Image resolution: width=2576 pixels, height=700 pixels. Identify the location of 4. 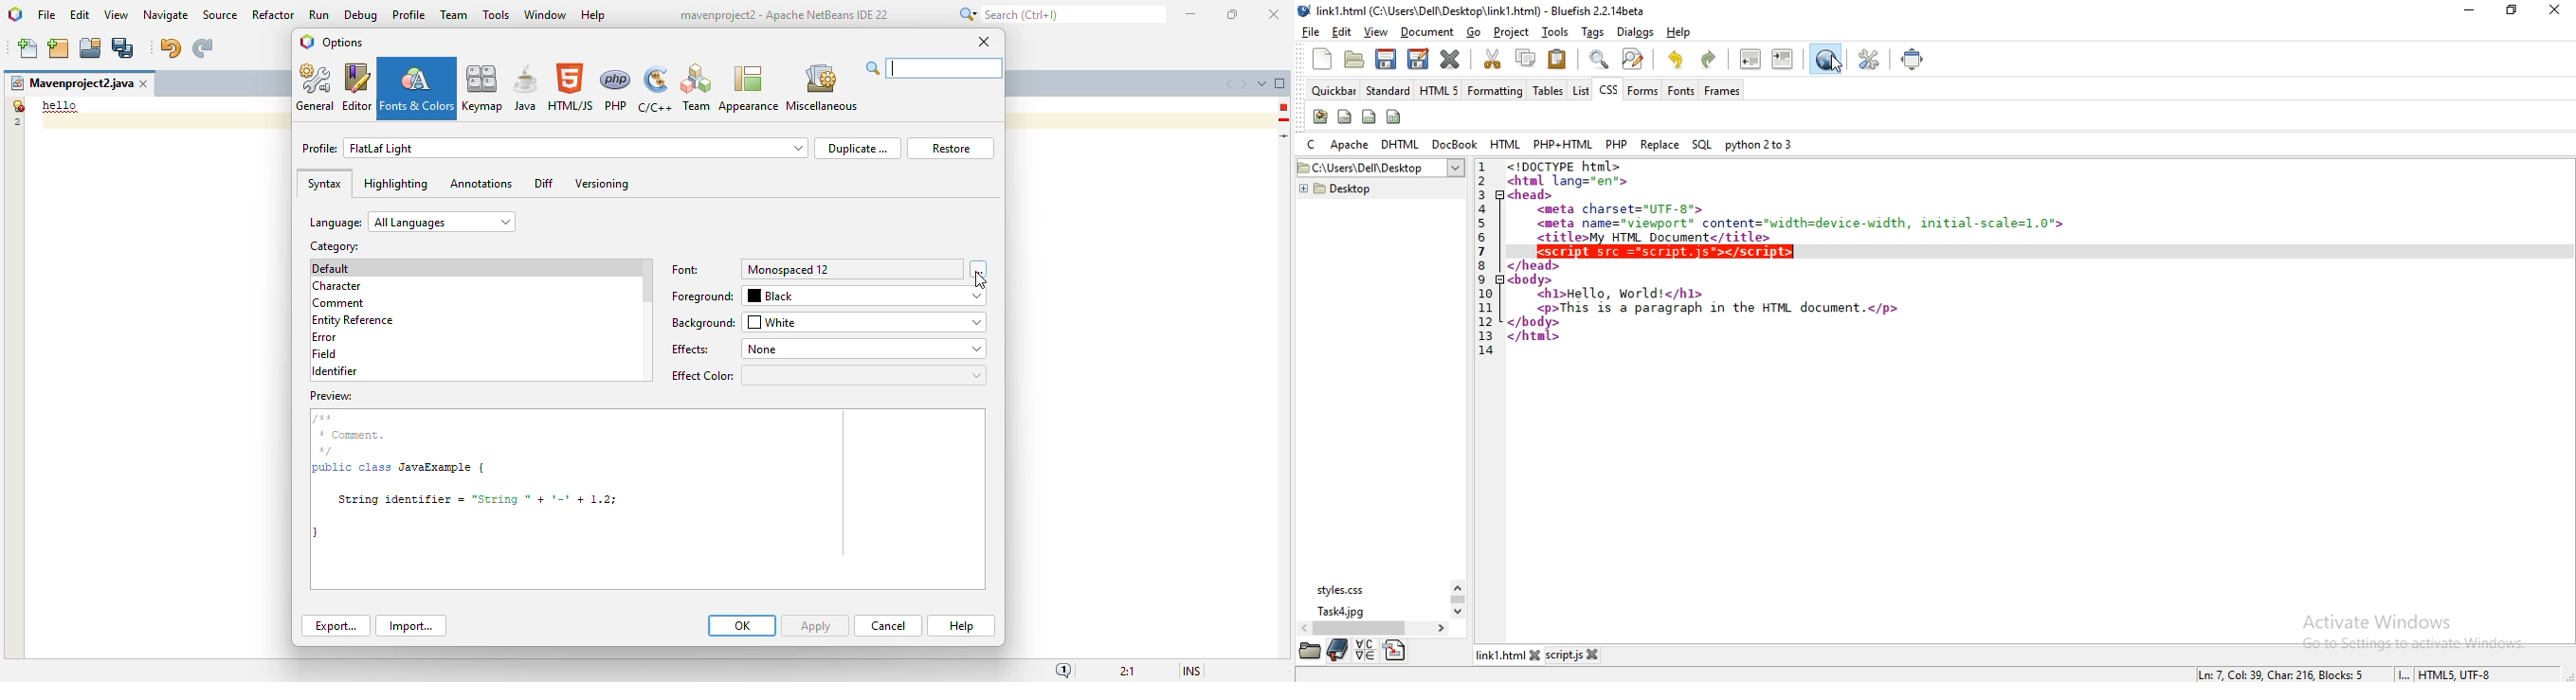
(1482, 209).